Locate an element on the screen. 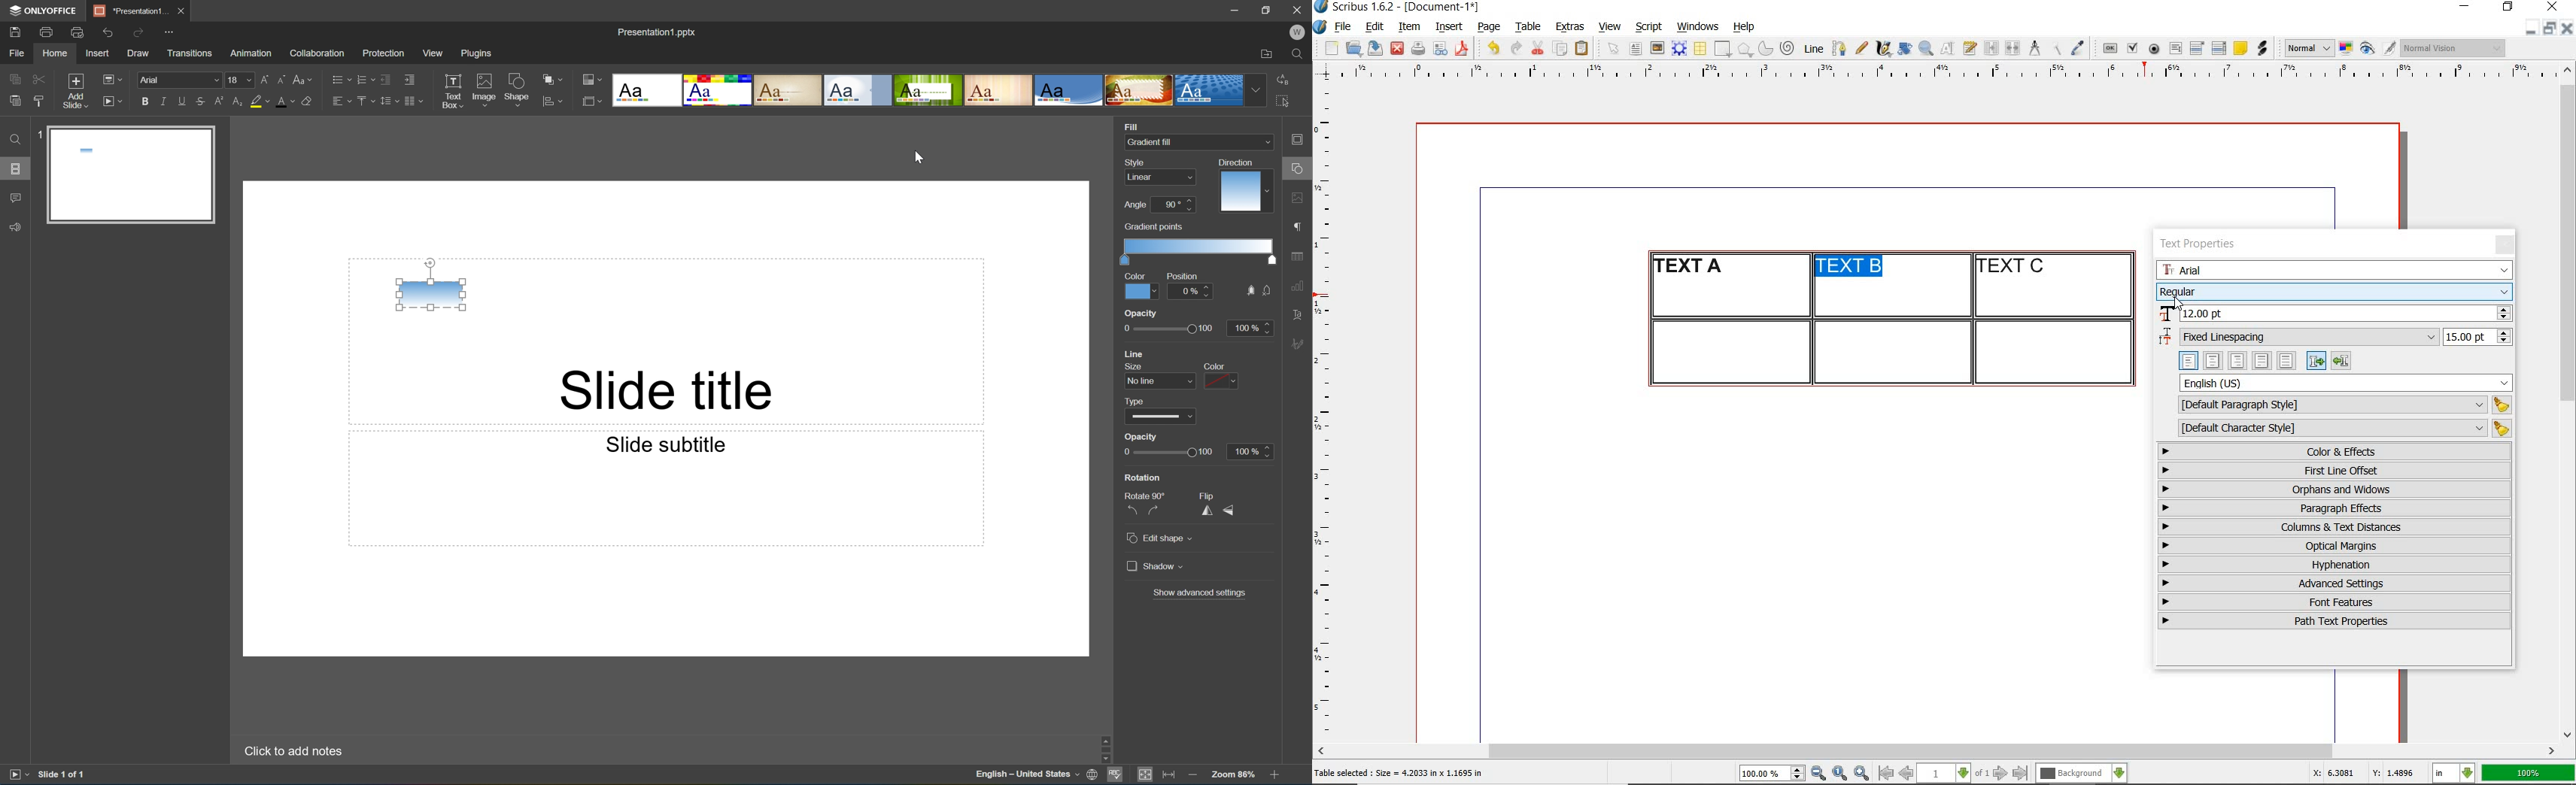  type dropdown is located at coordinates (1161, 417).